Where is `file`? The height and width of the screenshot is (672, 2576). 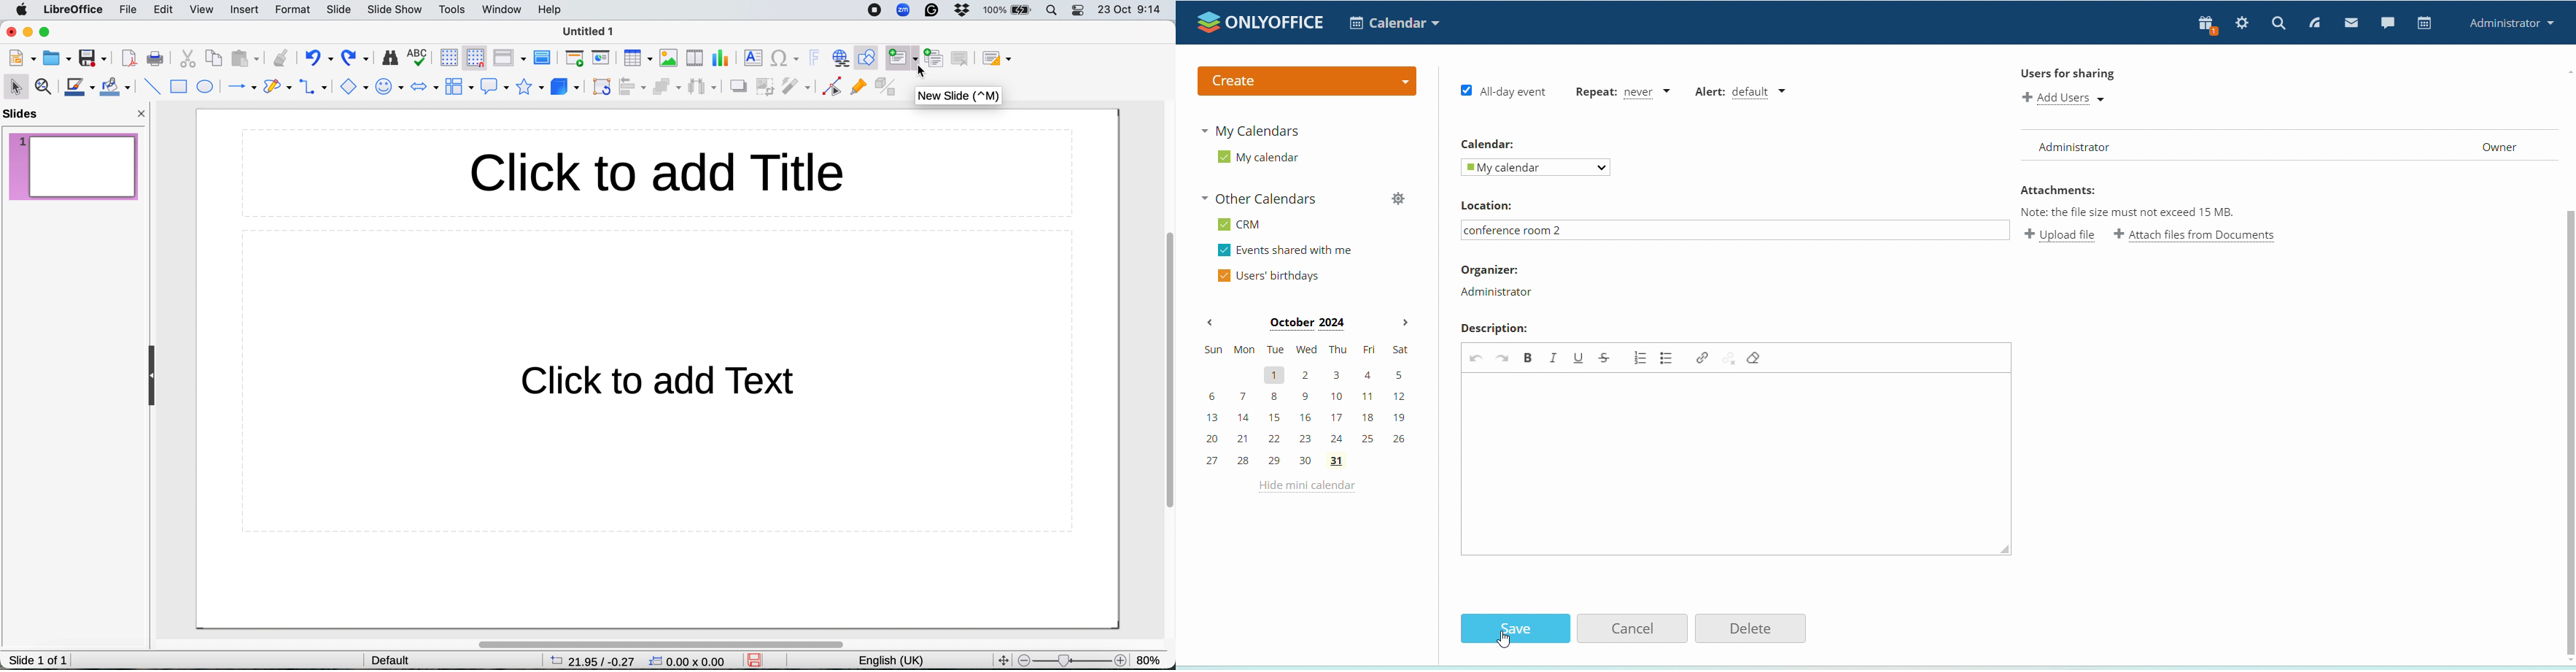 file is located at coordinates (126, 11).